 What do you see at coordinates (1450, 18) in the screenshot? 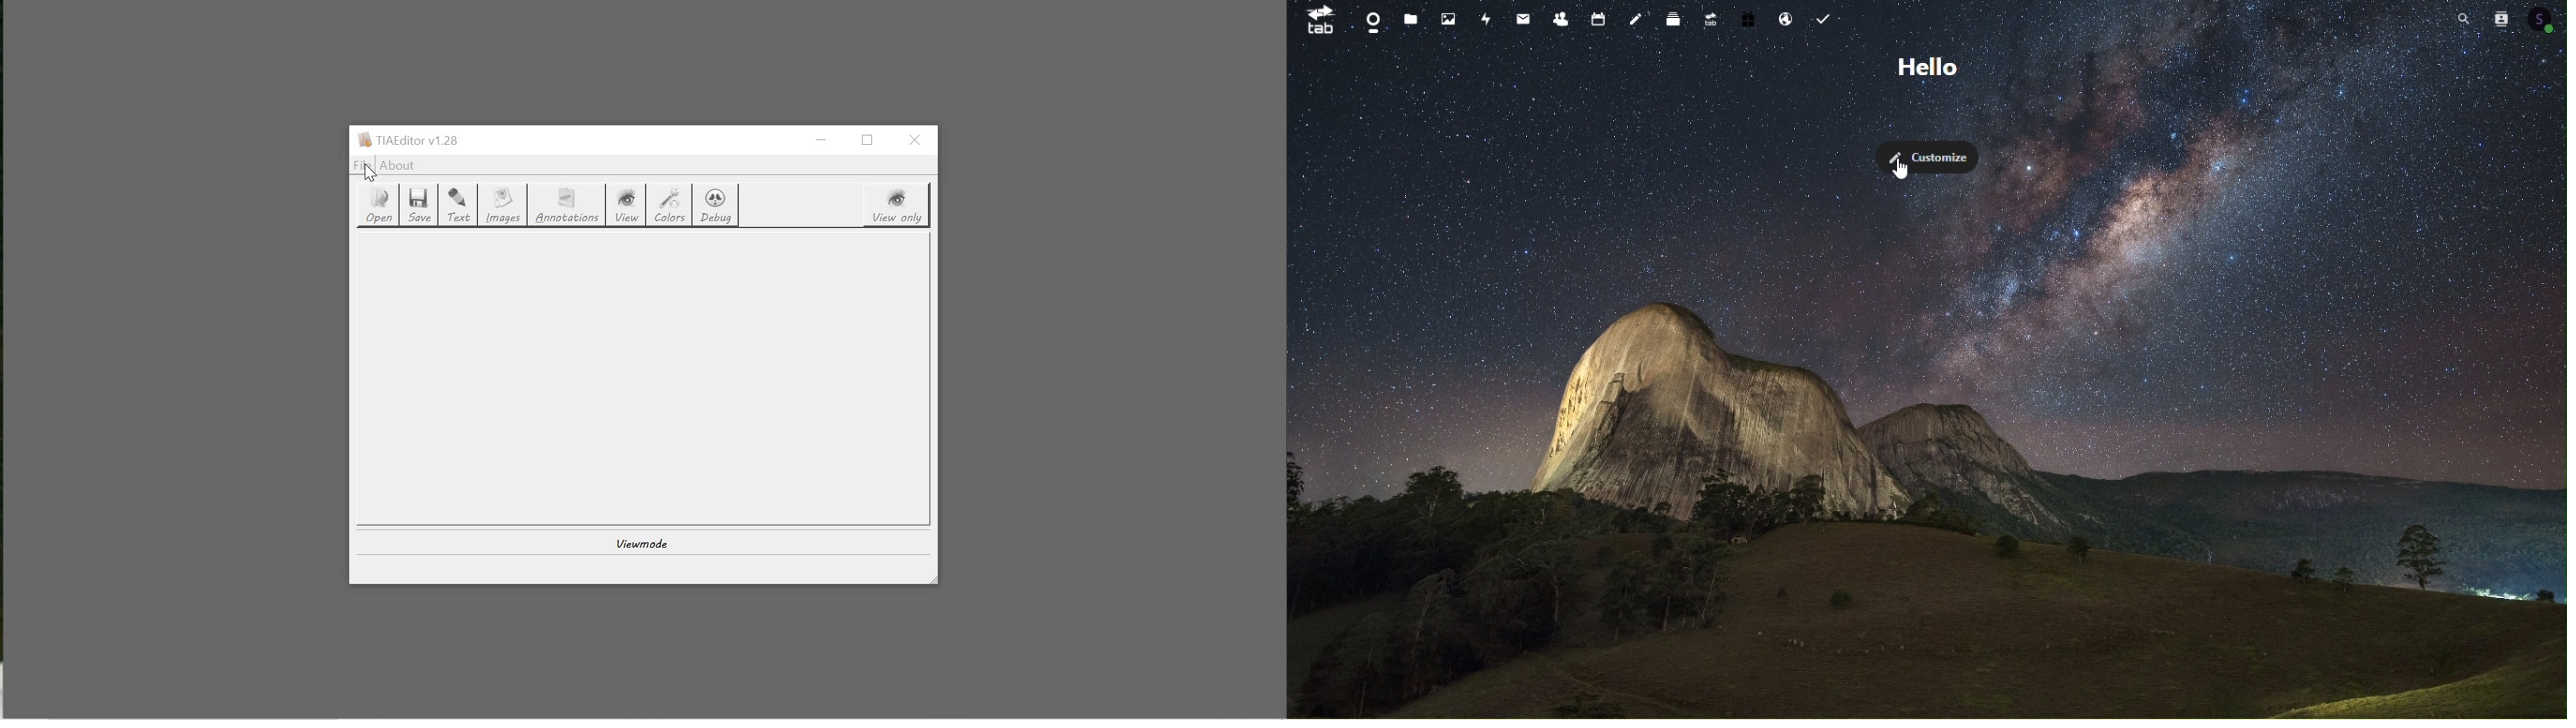
I see `Photos` at bounding box center [1450, 18].